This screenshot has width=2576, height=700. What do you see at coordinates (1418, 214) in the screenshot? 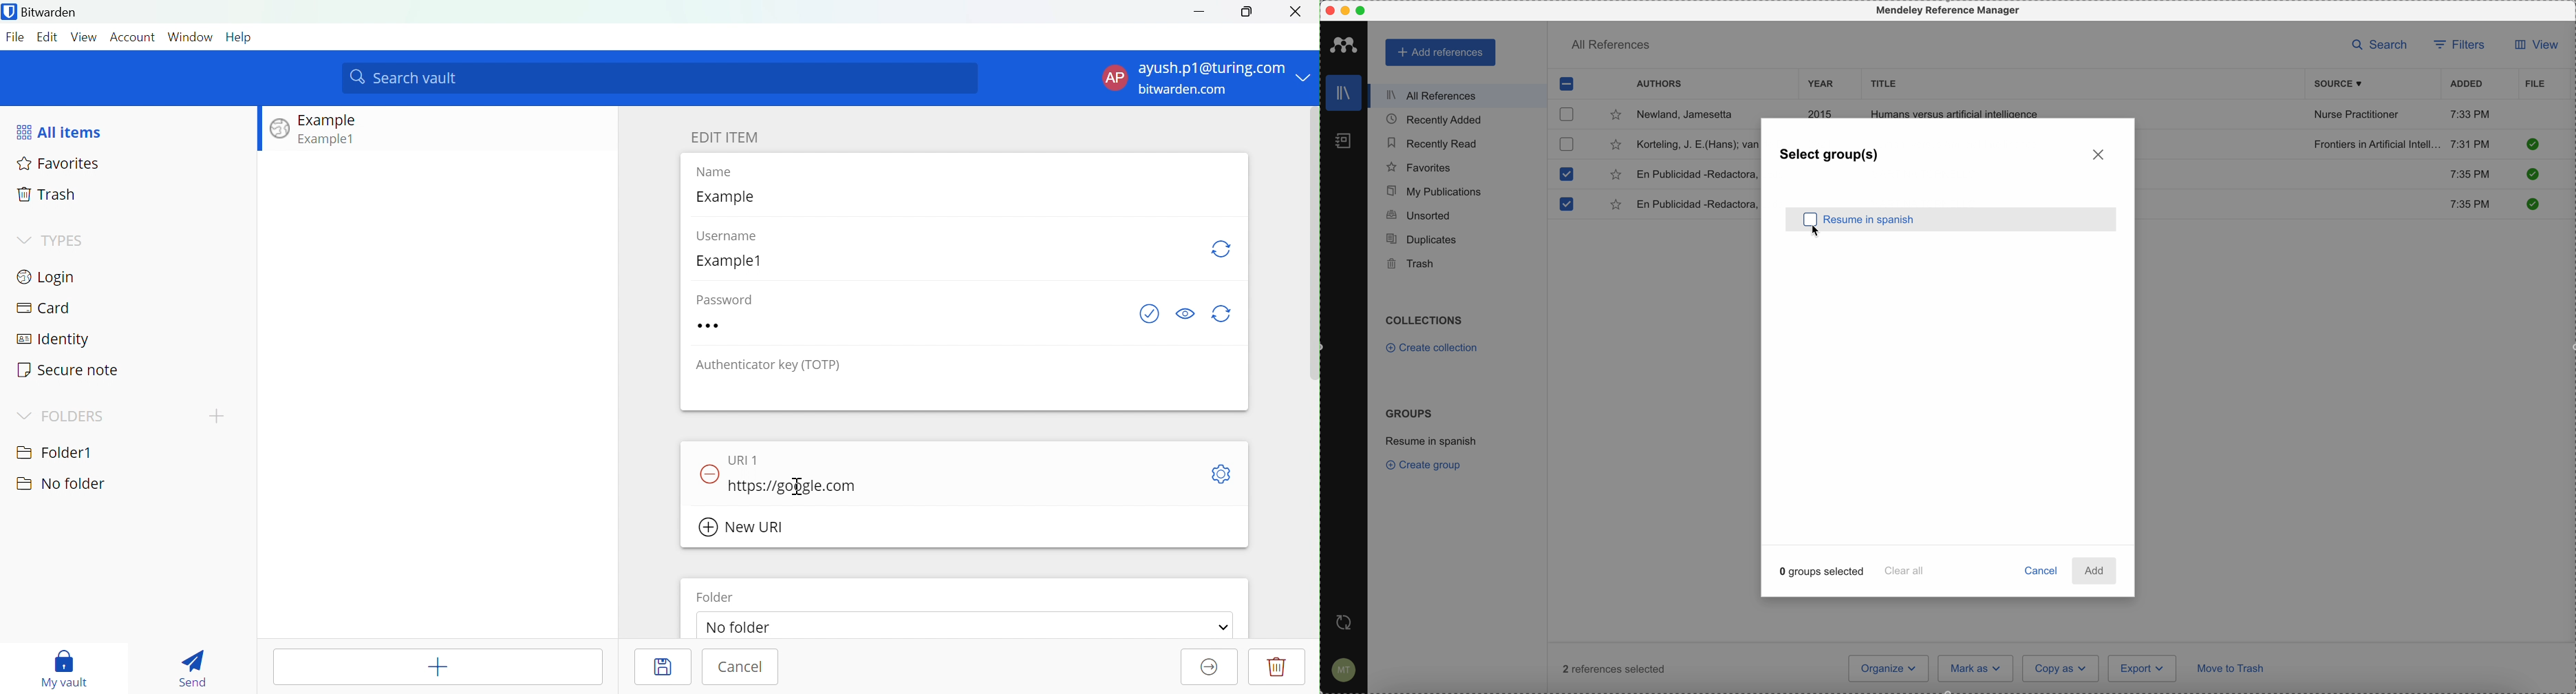
I see `unsorted` at bounding box center [1418, 214].